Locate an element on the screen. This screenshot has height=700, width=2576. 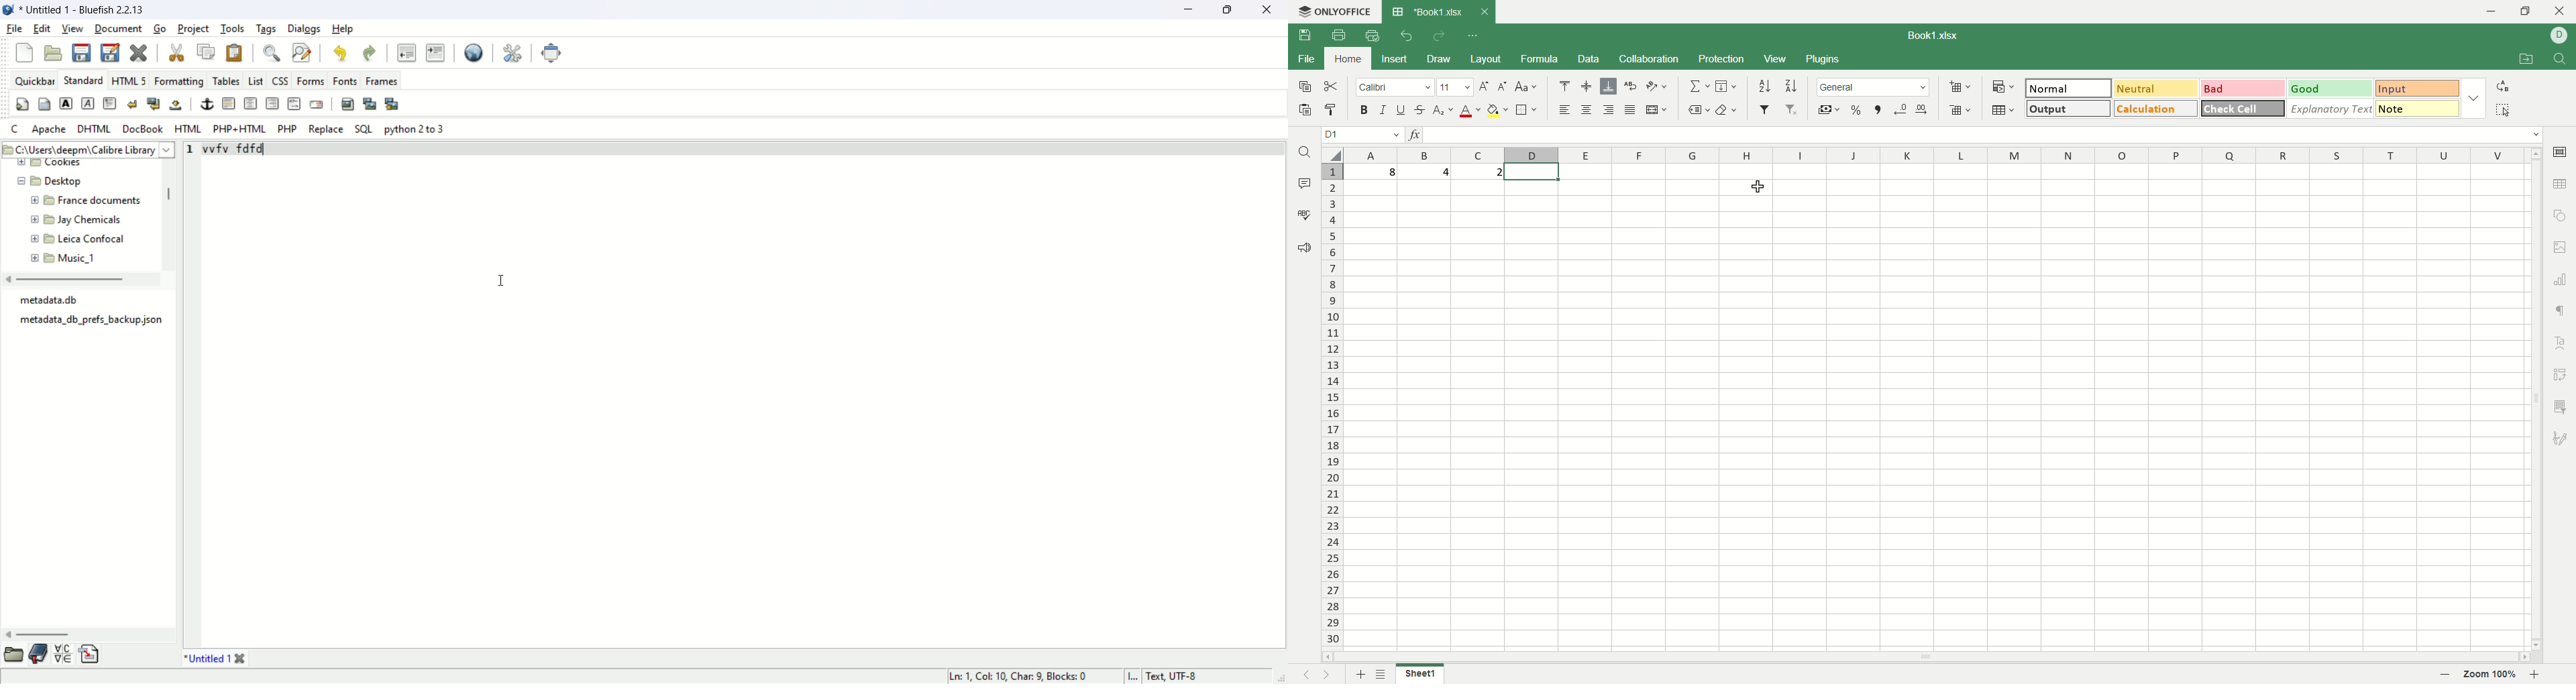
title is located at coordinates (87, 9).